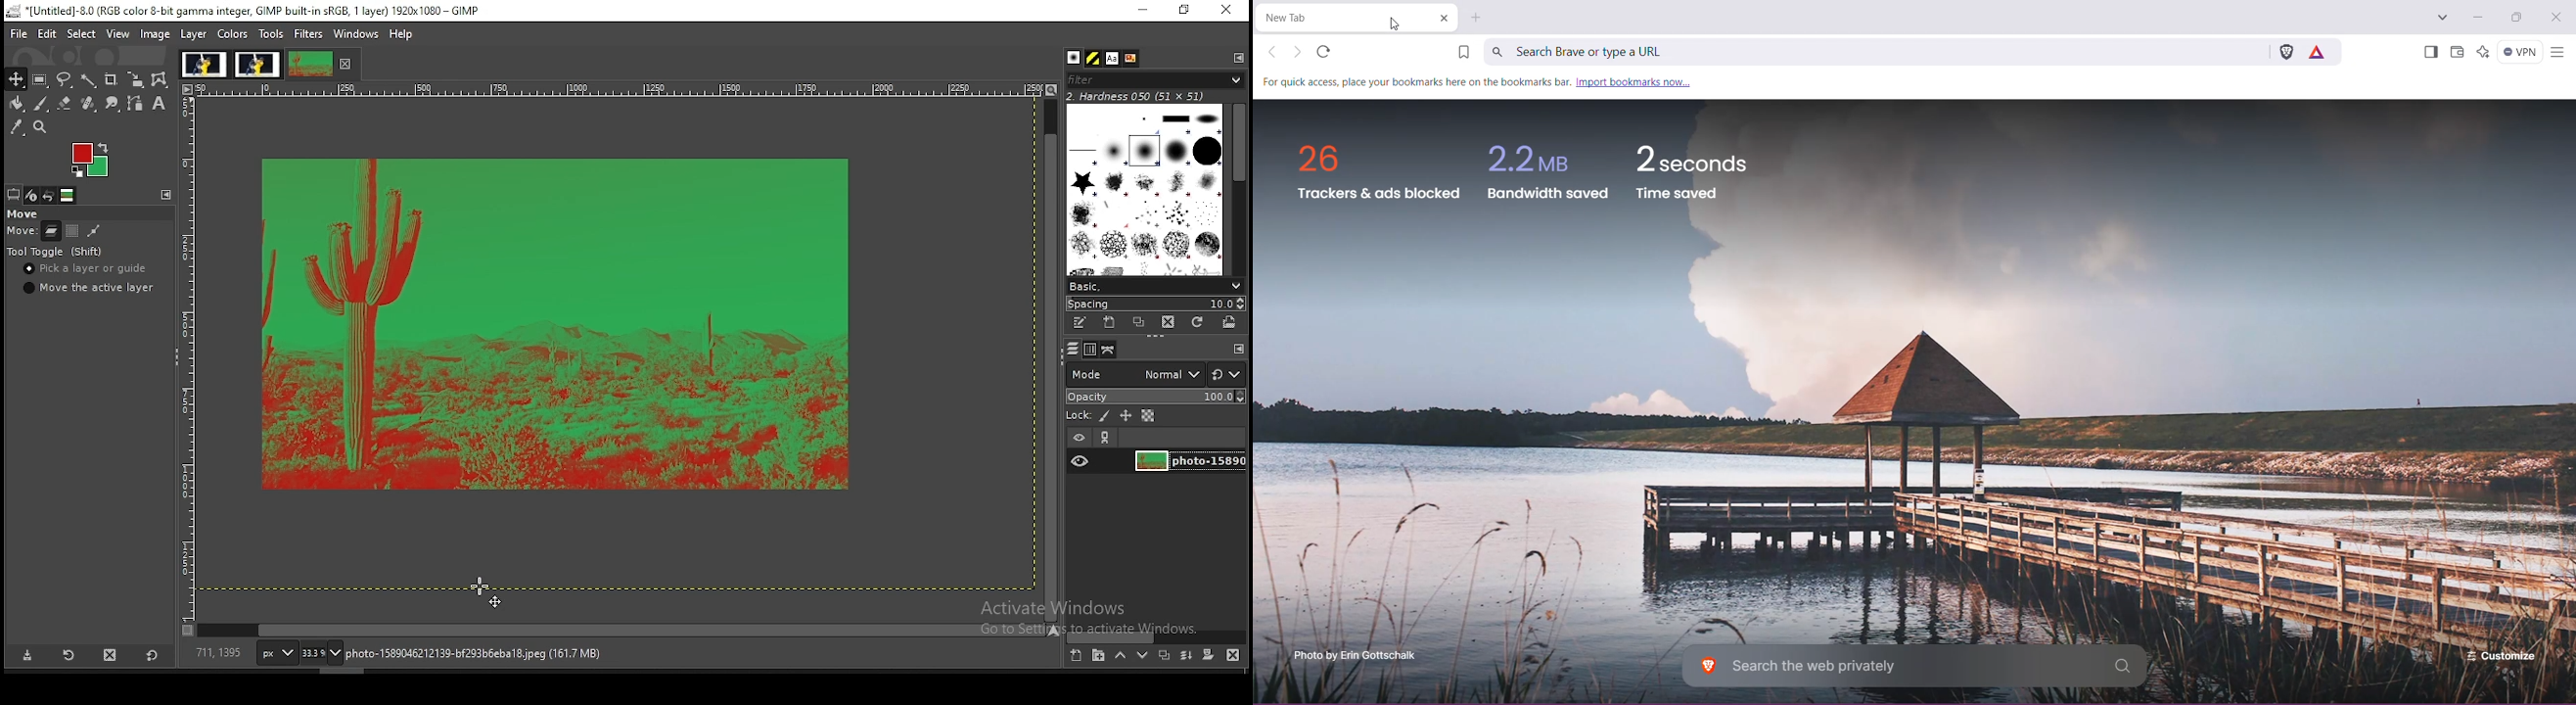 Image resolution: width=2576 pixels, height=728 pixels. What do you see at coordinates (2558, 17) in the screenshot?
I see `Close` at bounding box center [2558, 17].